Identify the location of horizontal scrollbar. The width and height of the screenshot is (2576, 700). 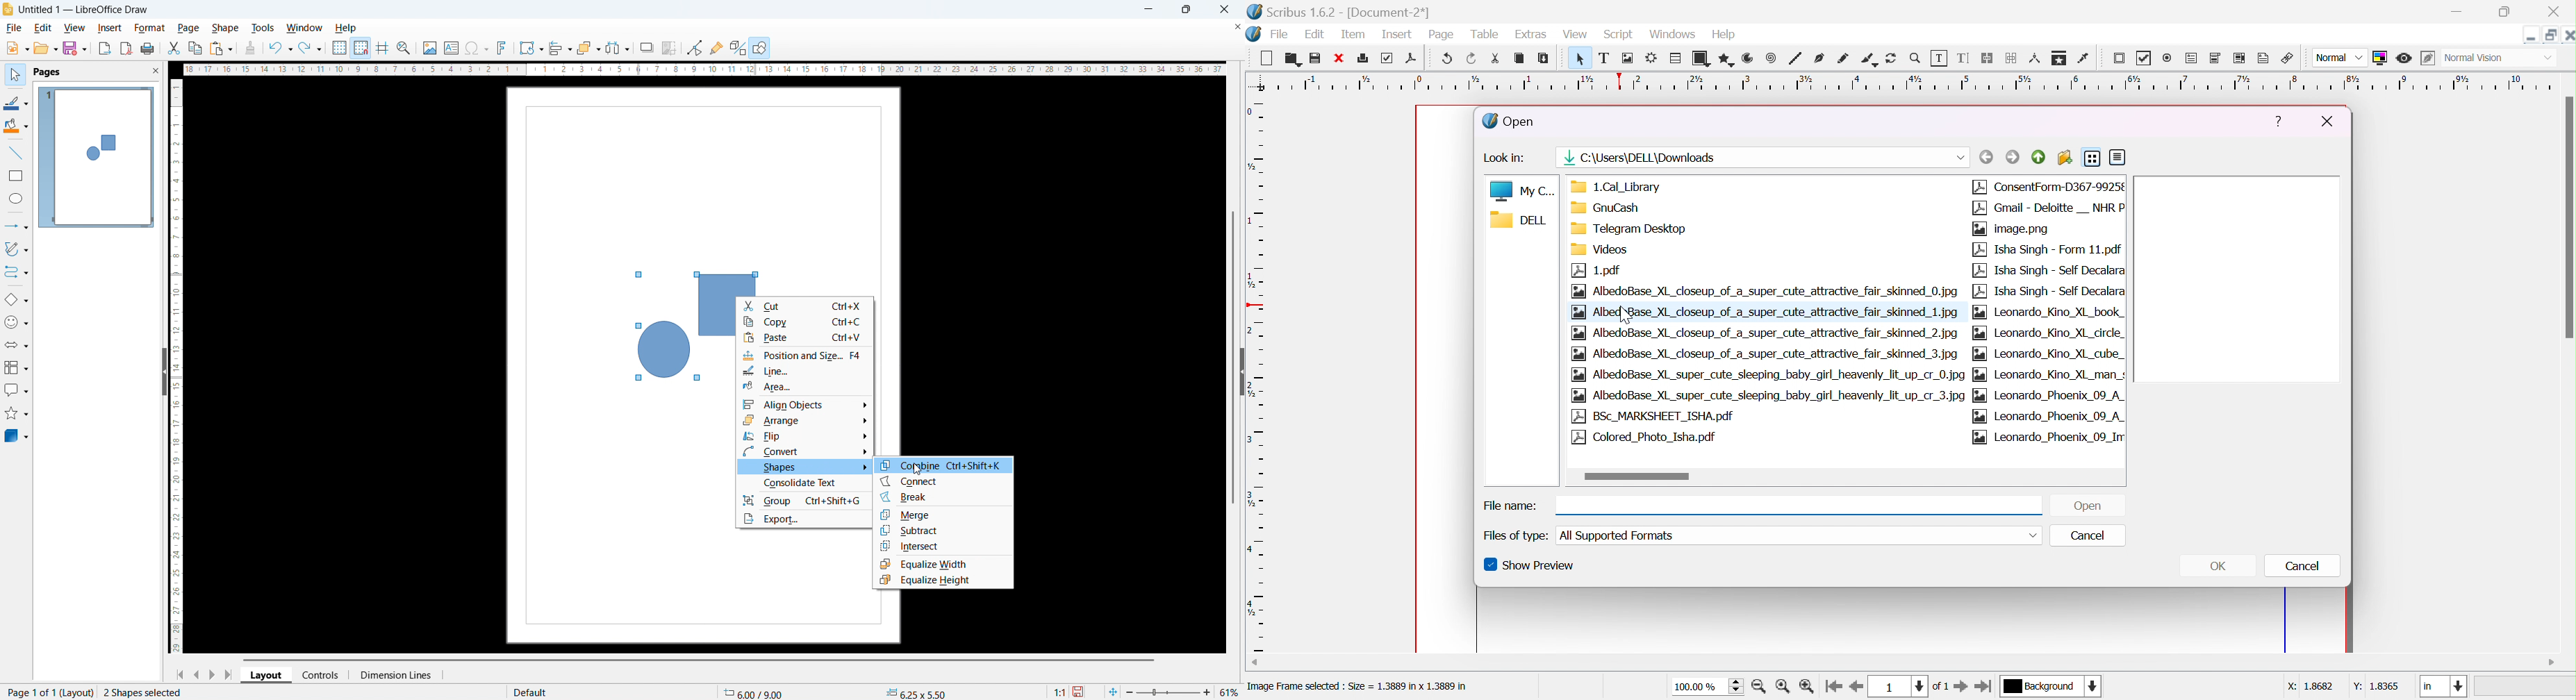
(695, 660).